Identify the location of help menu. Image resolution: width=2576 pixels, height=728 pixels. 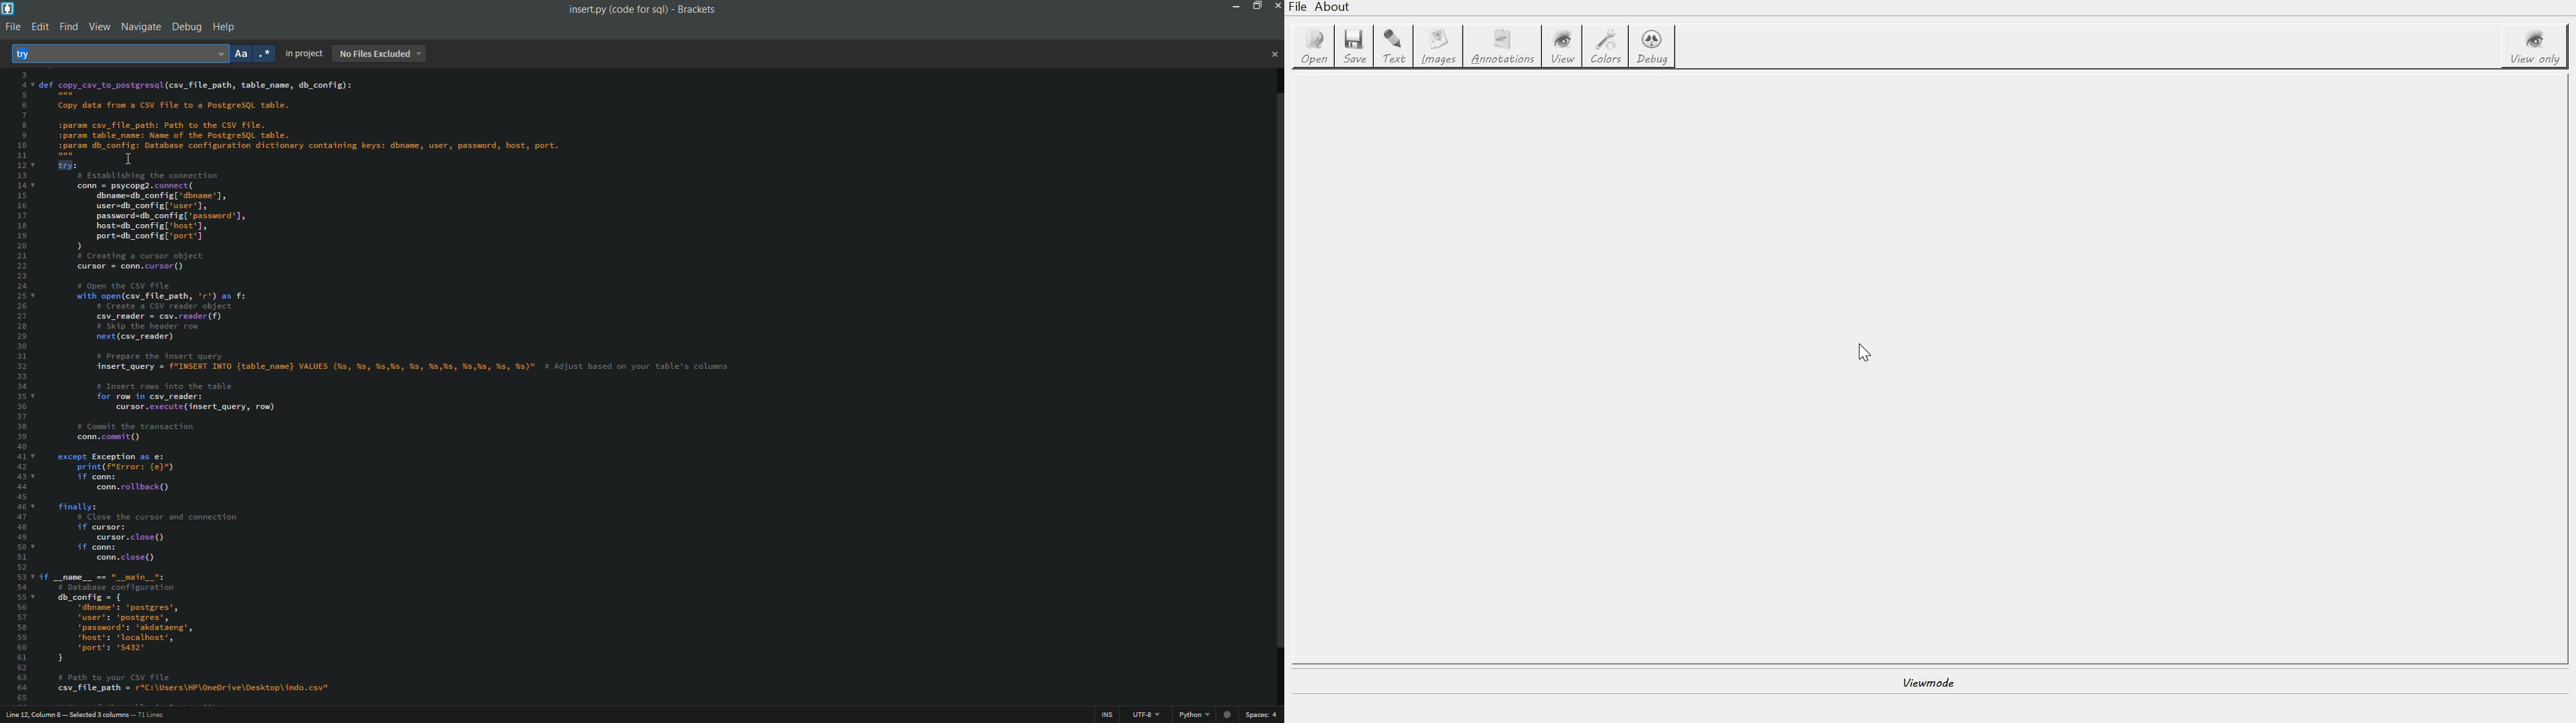
(225, 27).